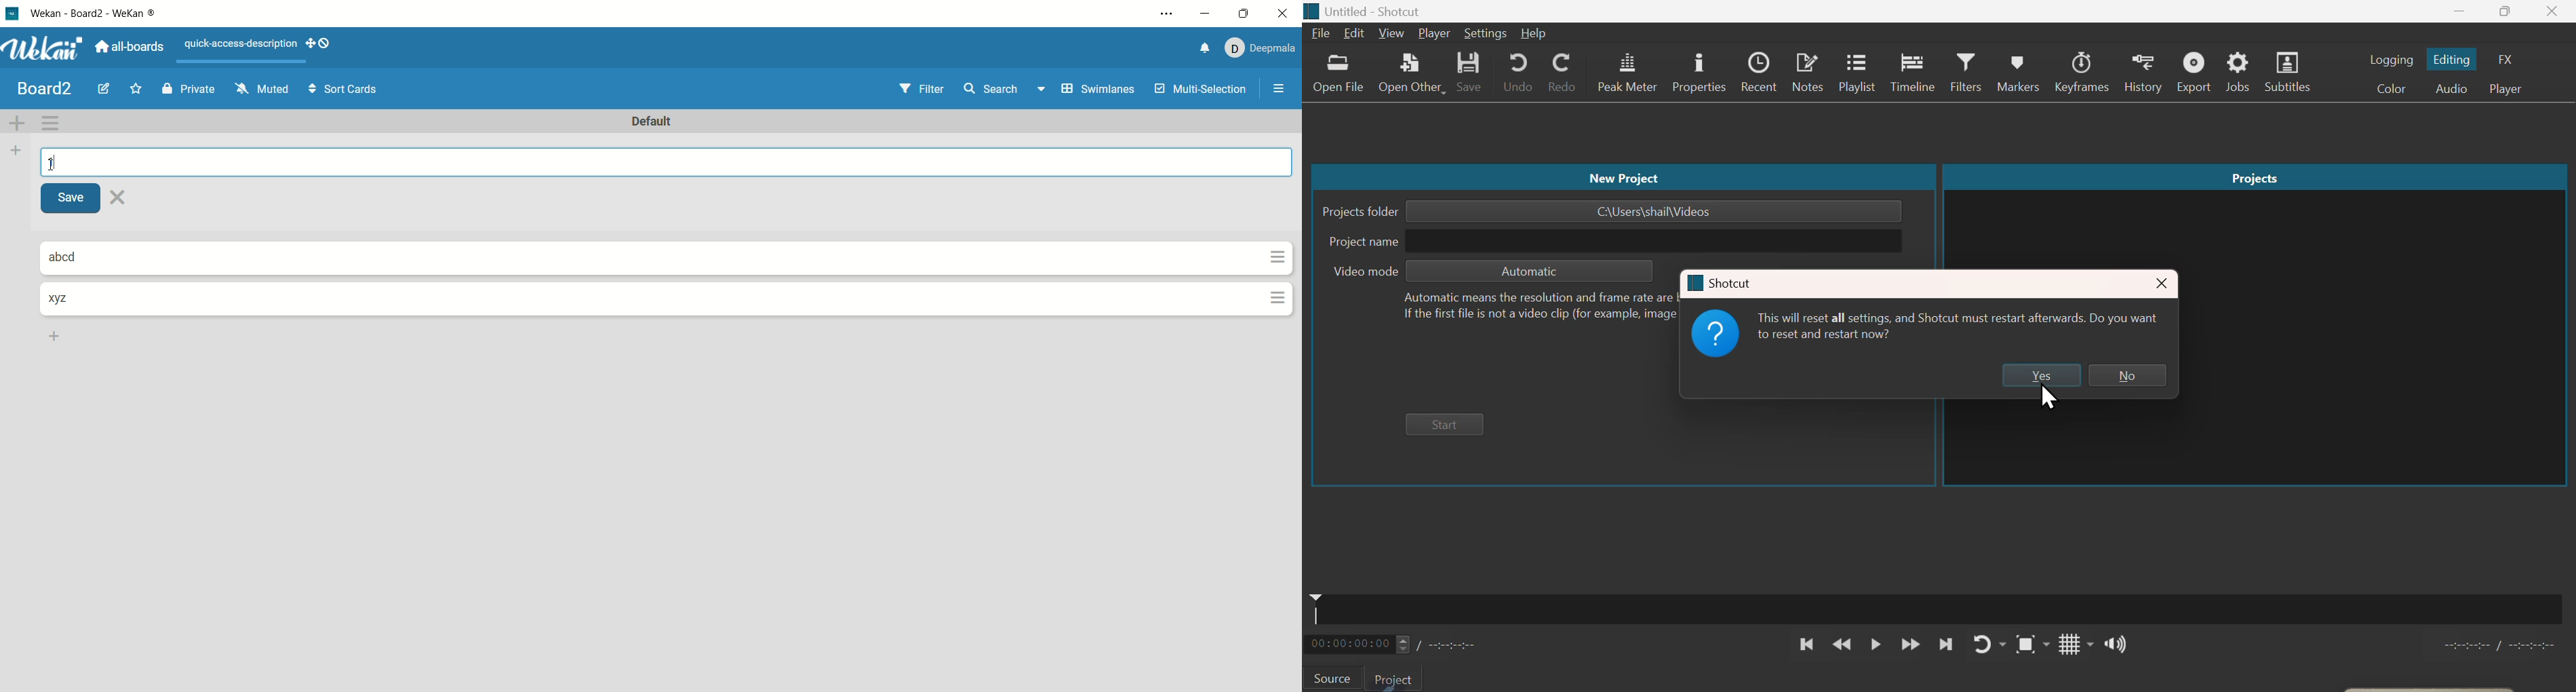 This screenshot has height=700, width=2576. Describe the element at coordinates (1471, 76) in the screenshot. I see `save` at that location.